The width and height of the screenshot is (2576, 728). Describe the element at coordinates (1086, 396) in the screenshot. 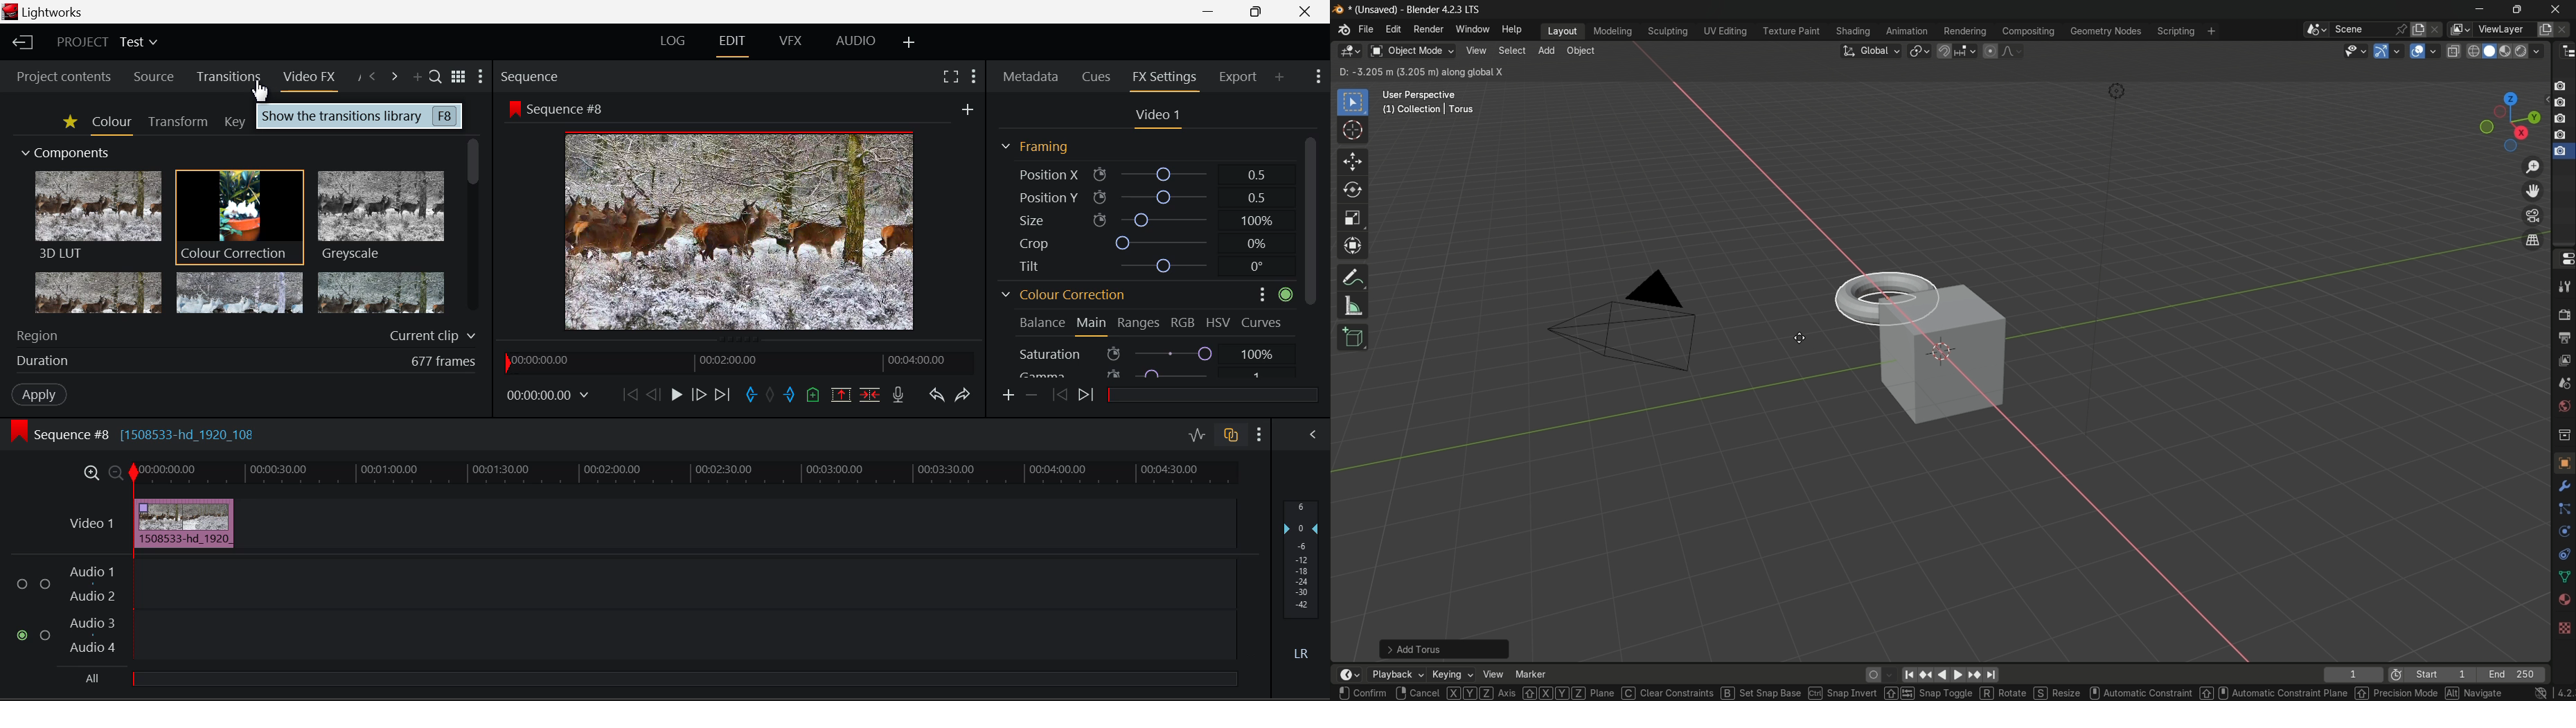

I see `Next keyframe` at that location.